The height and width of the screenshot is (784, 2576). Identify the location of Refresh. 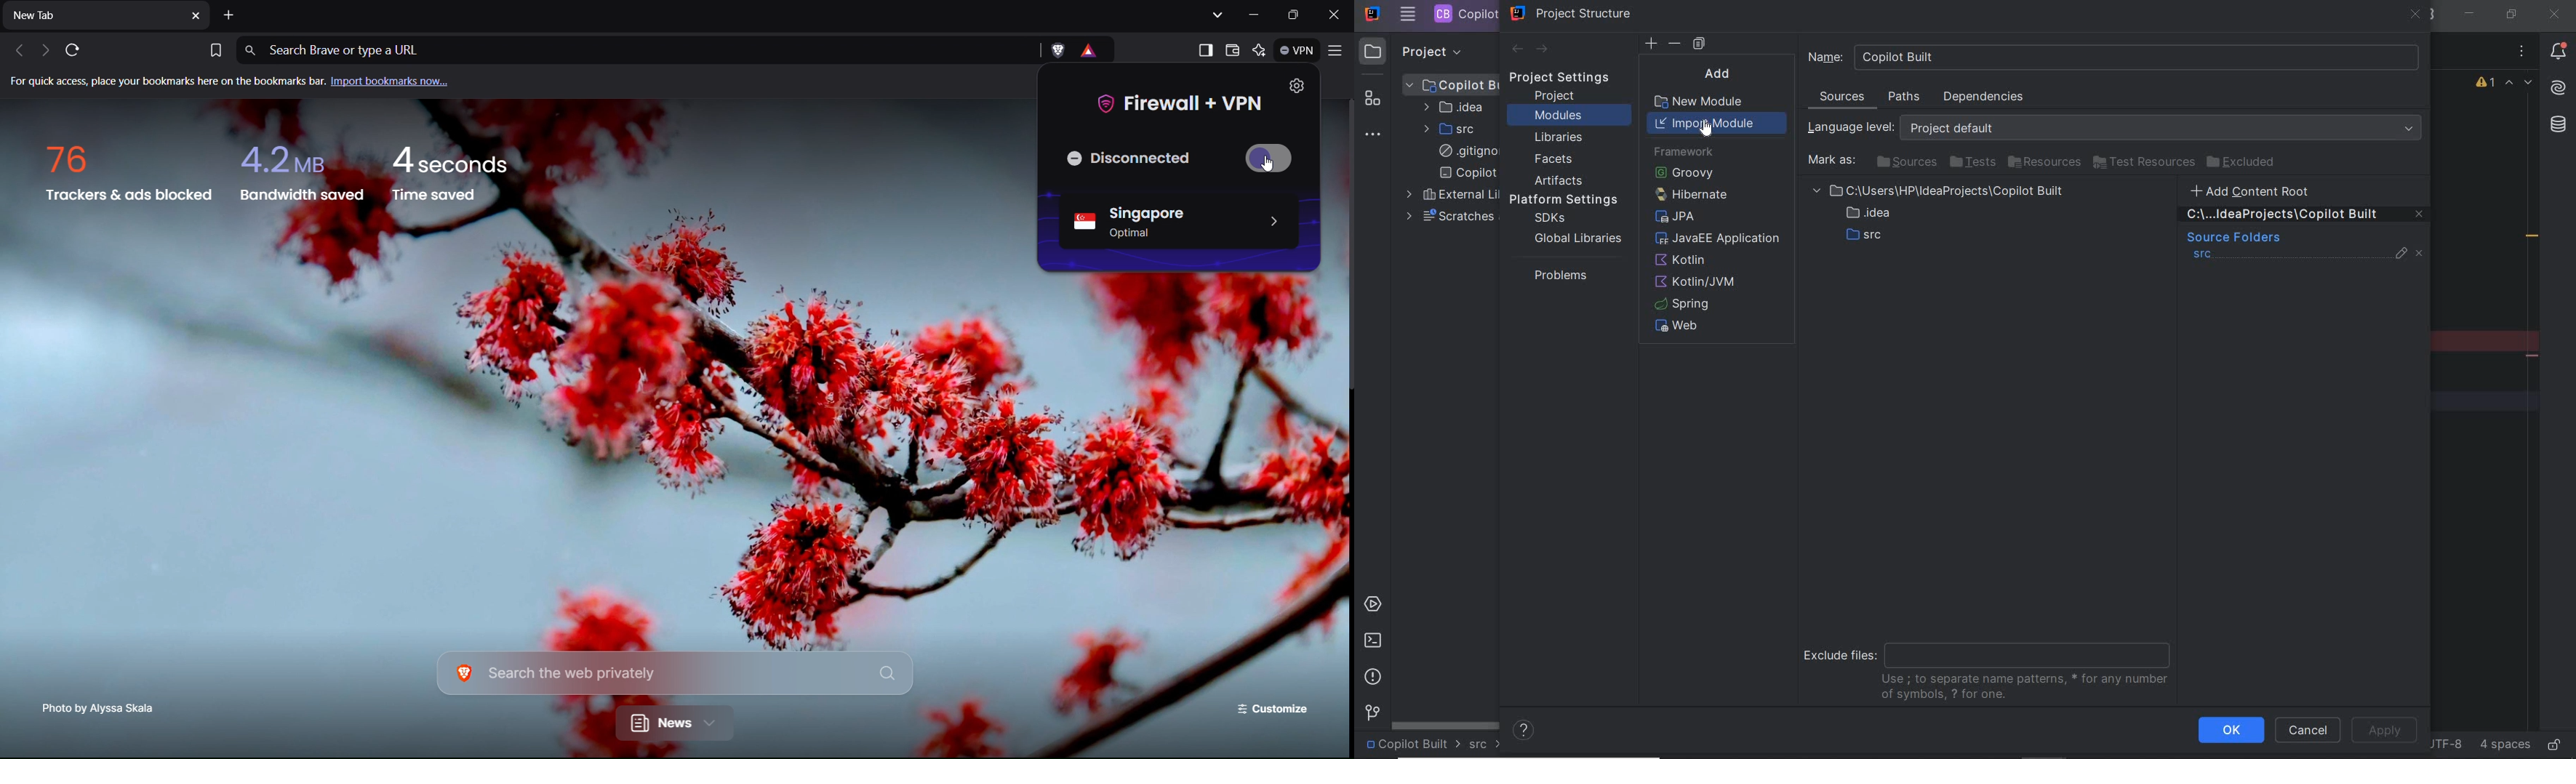
(78, 49).